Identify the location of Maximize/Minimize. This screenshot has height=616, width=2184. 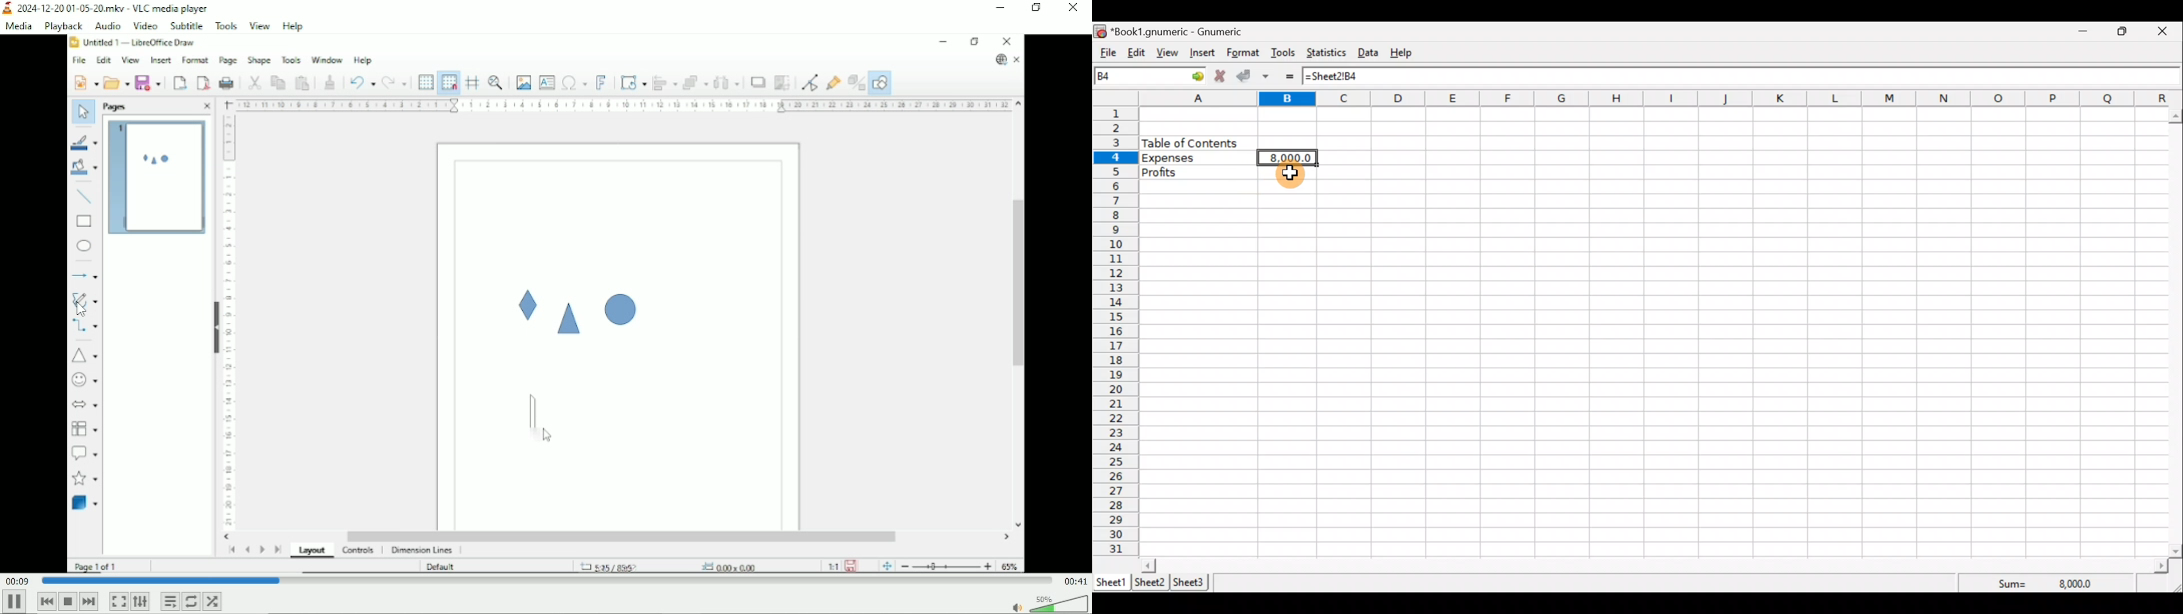
(2126, 31).